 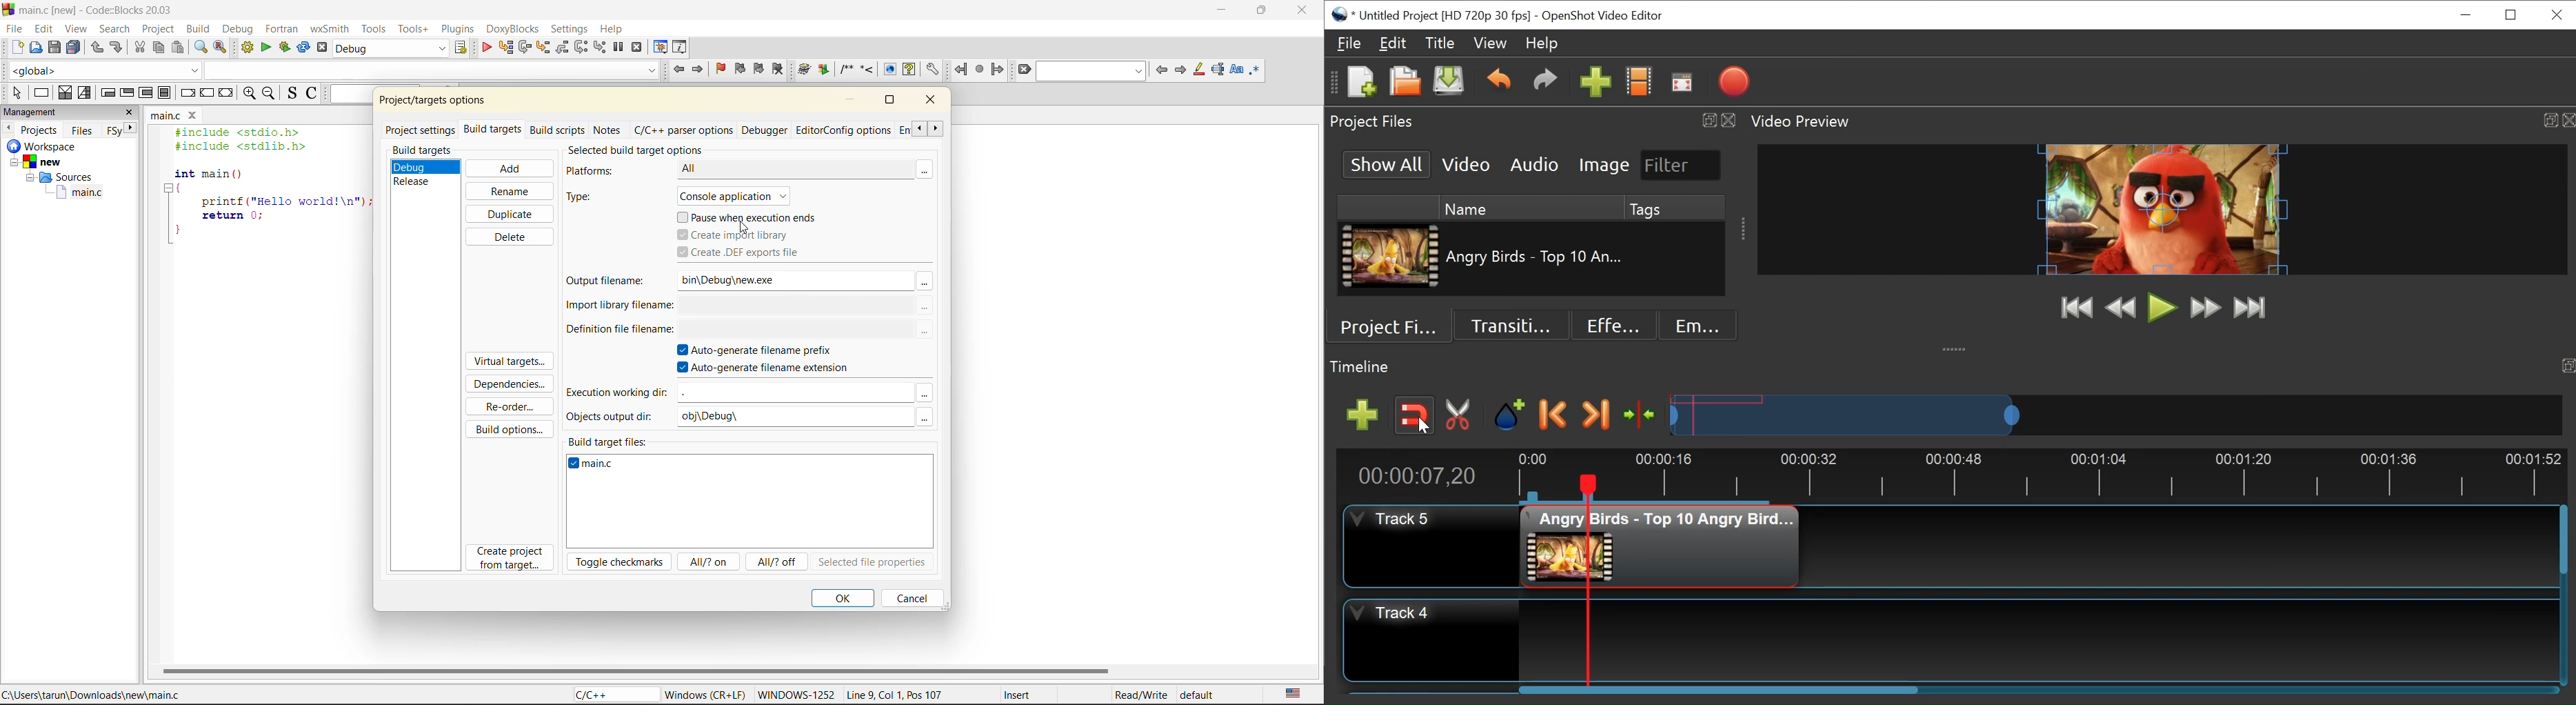 I want to click on Clip Nmae, so click(x=1548, y=258).